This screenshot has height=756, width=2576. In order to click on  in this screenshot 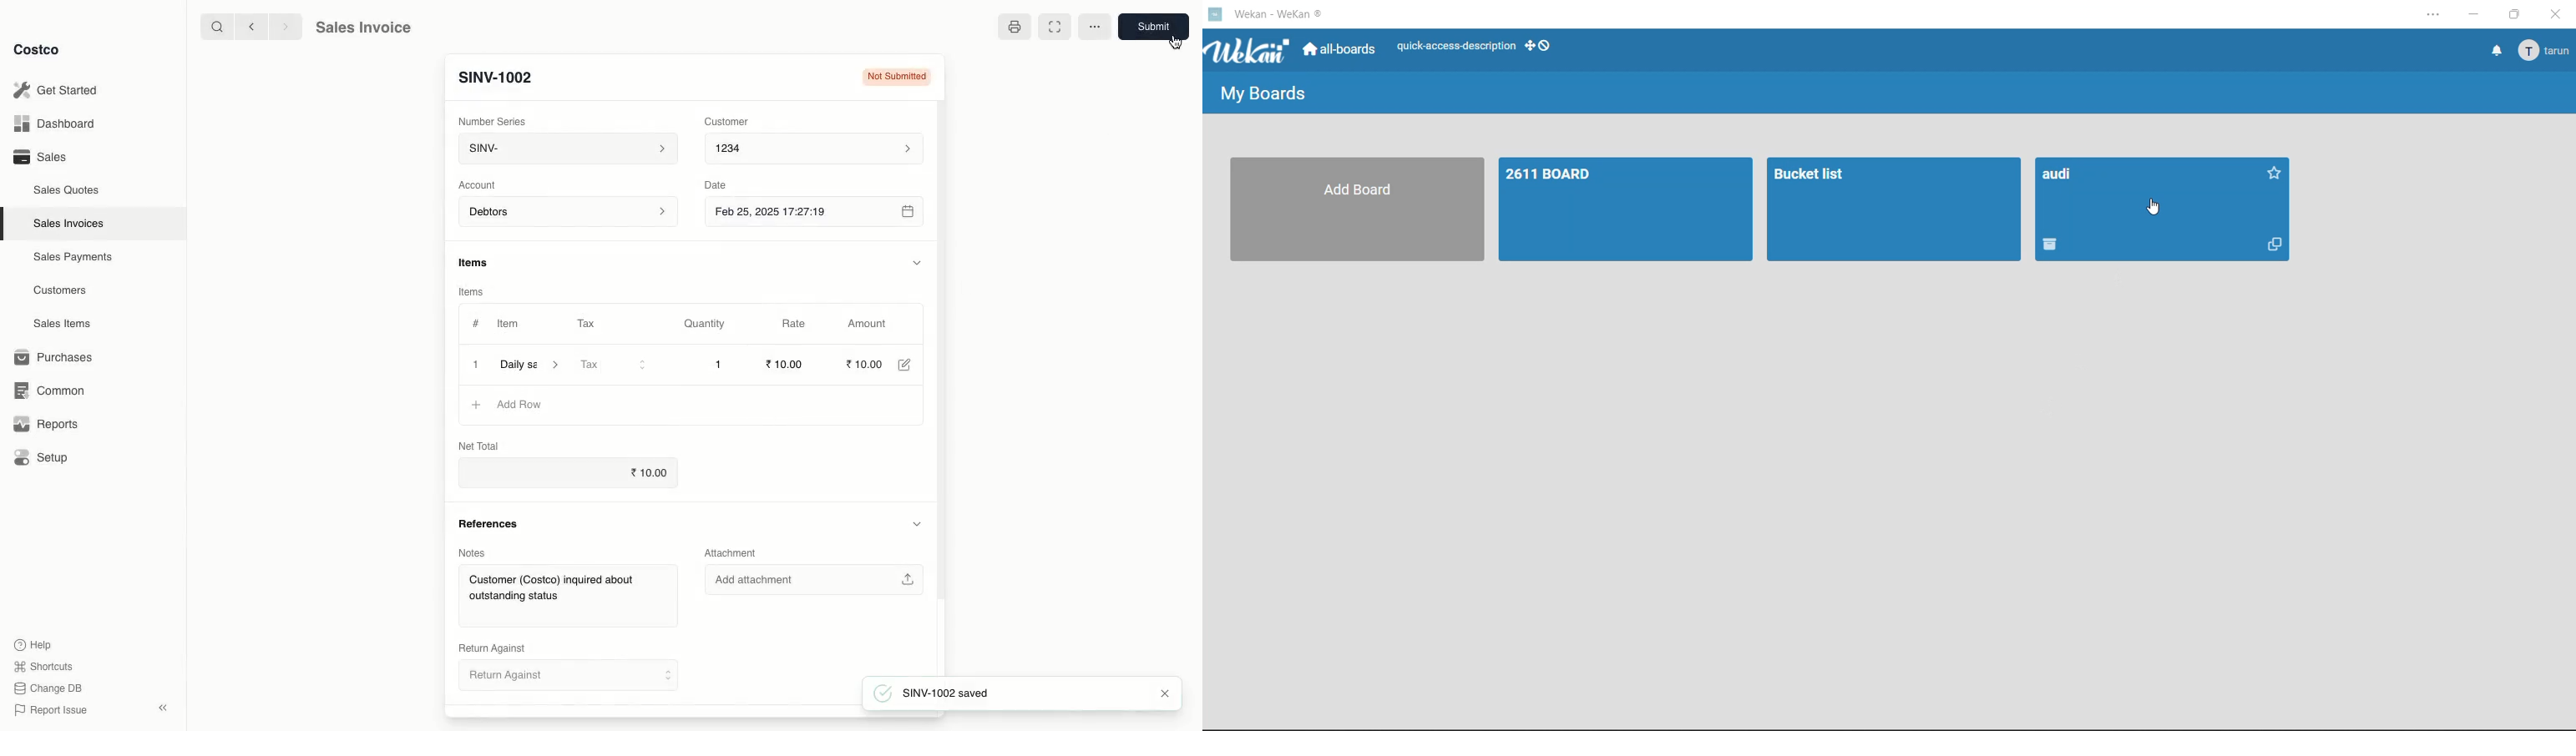, I will do `click(478, 261)`.